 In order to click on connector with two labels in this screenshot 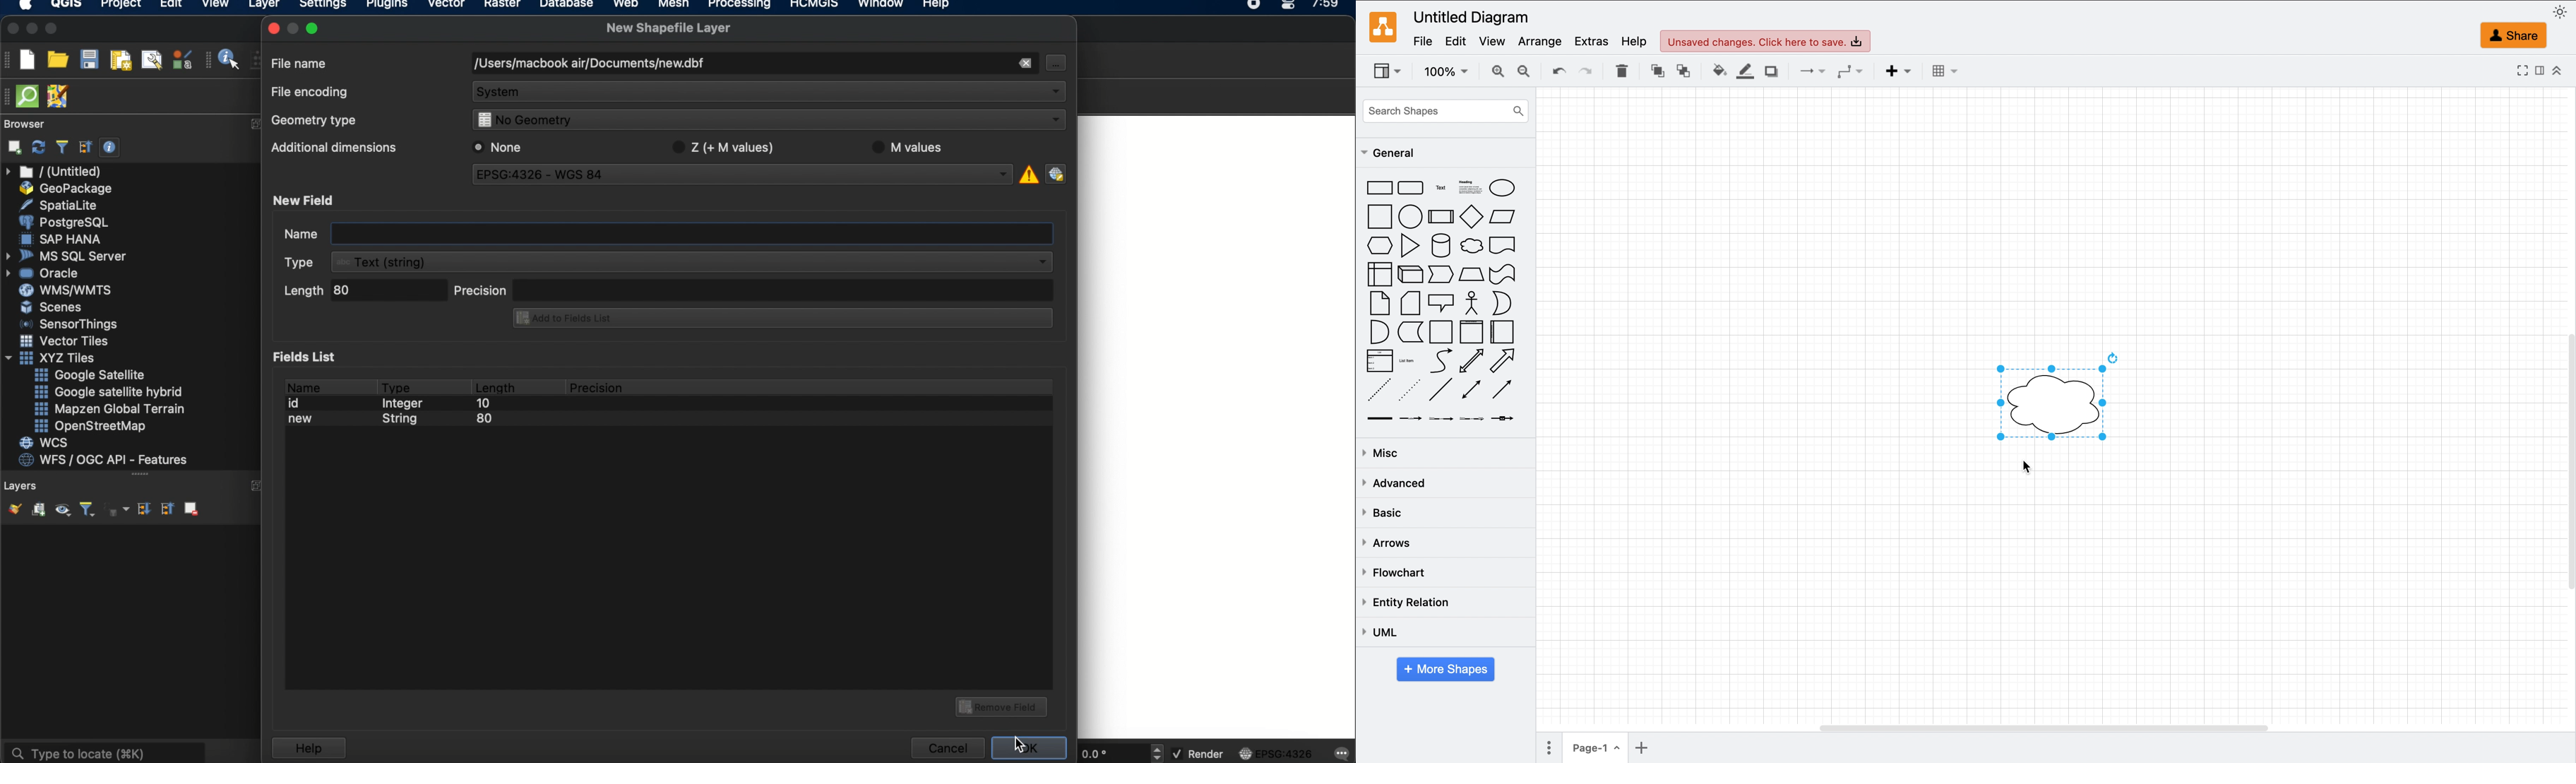, I will do `click(1444, 418)`.